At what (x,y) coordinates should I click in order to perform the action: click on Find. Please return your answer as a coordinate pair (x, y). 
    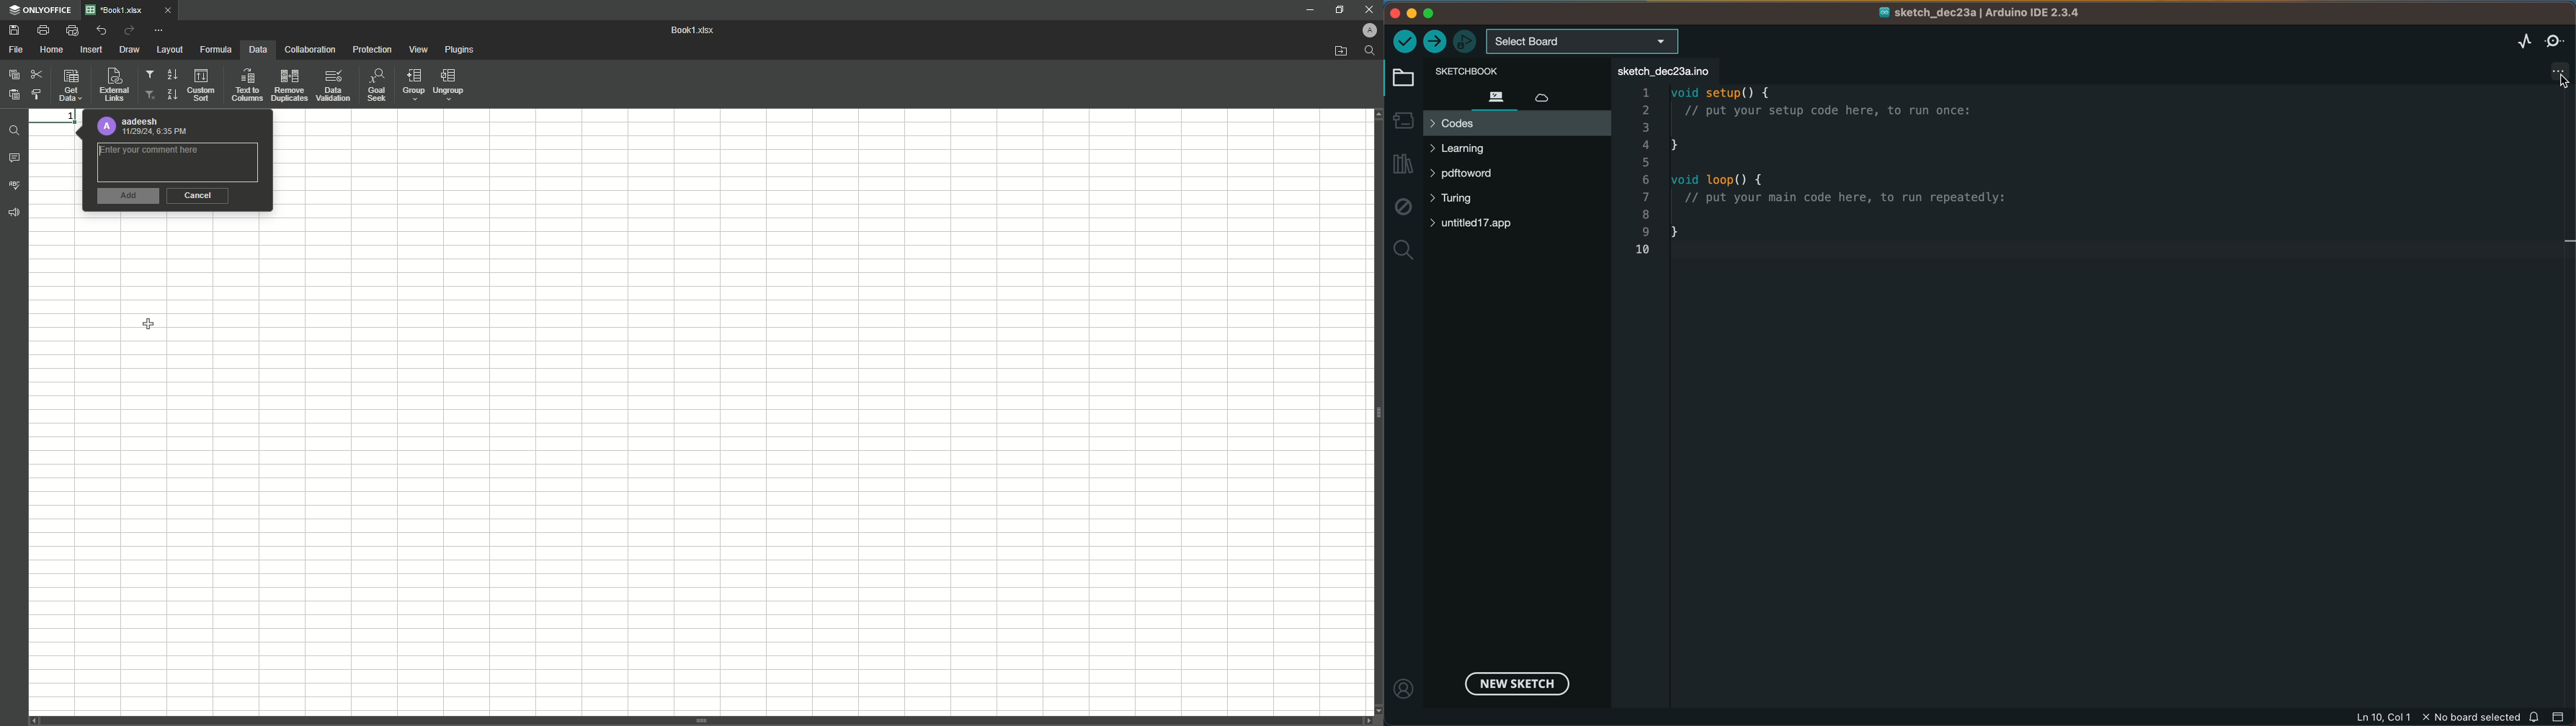
    Looking at the image, I should click on (1370, 50).